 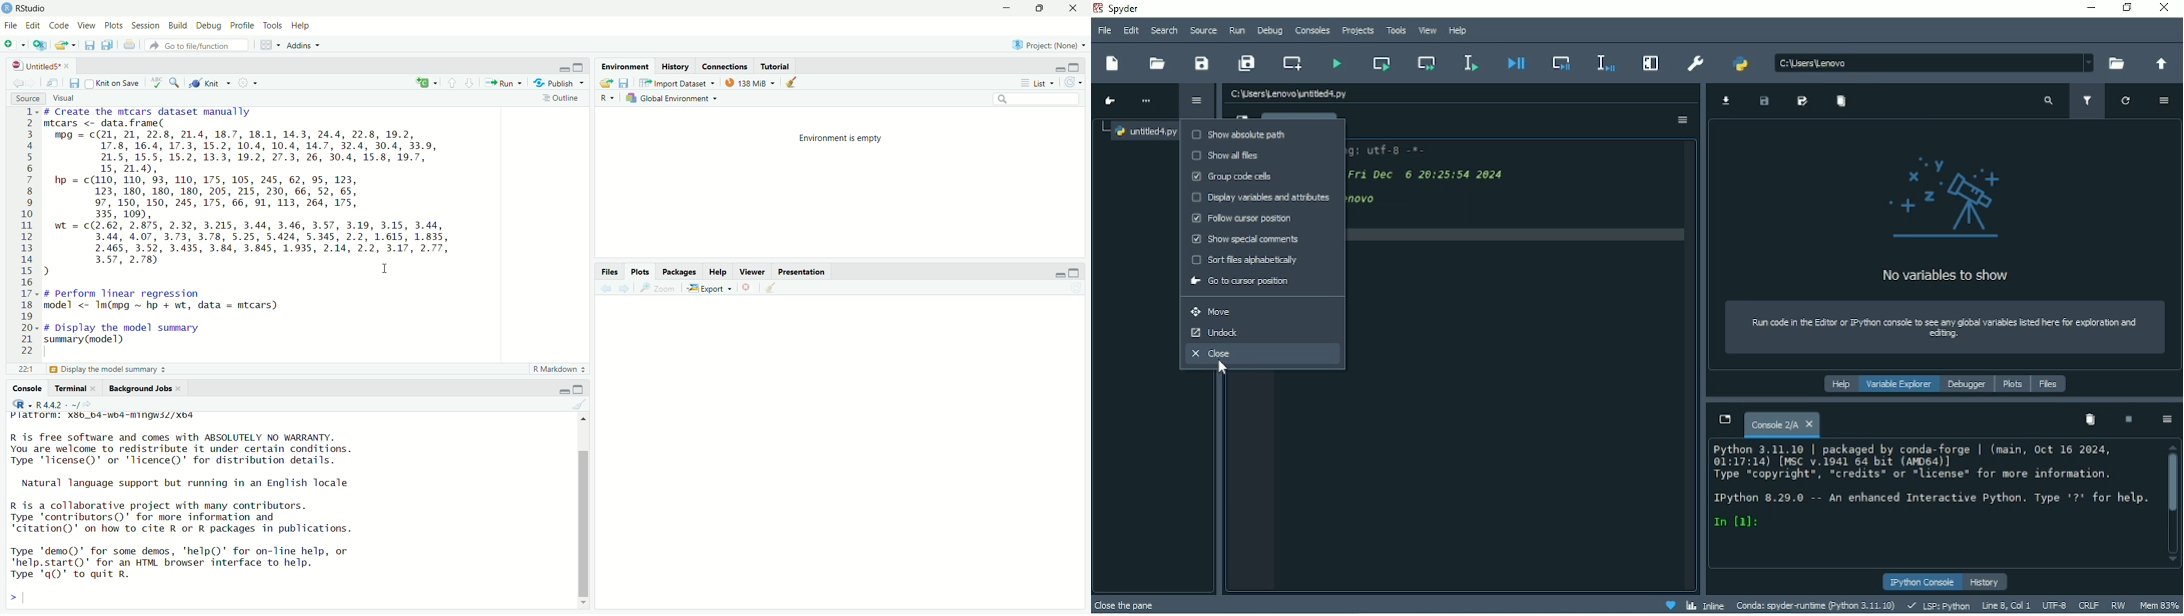 I want to click on Restore down, so click(x=2128, y=9).